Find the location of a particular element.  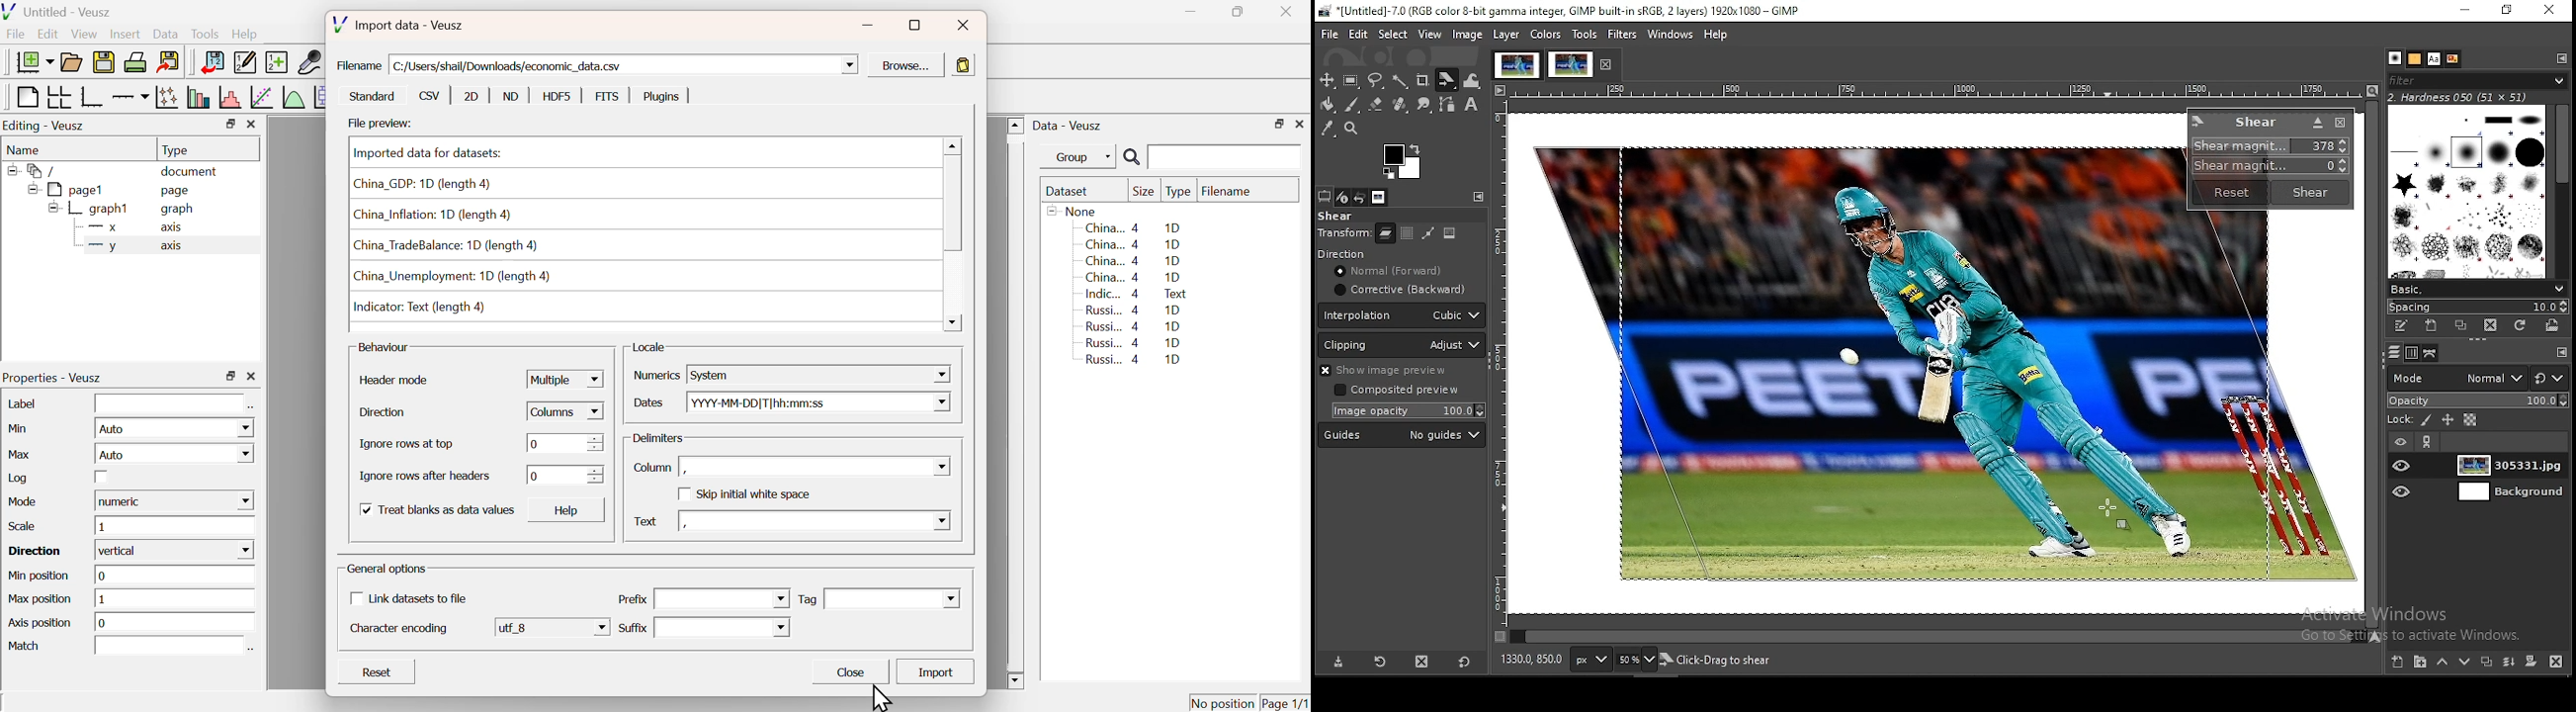

spacing is located at coordinates (2481, 307).